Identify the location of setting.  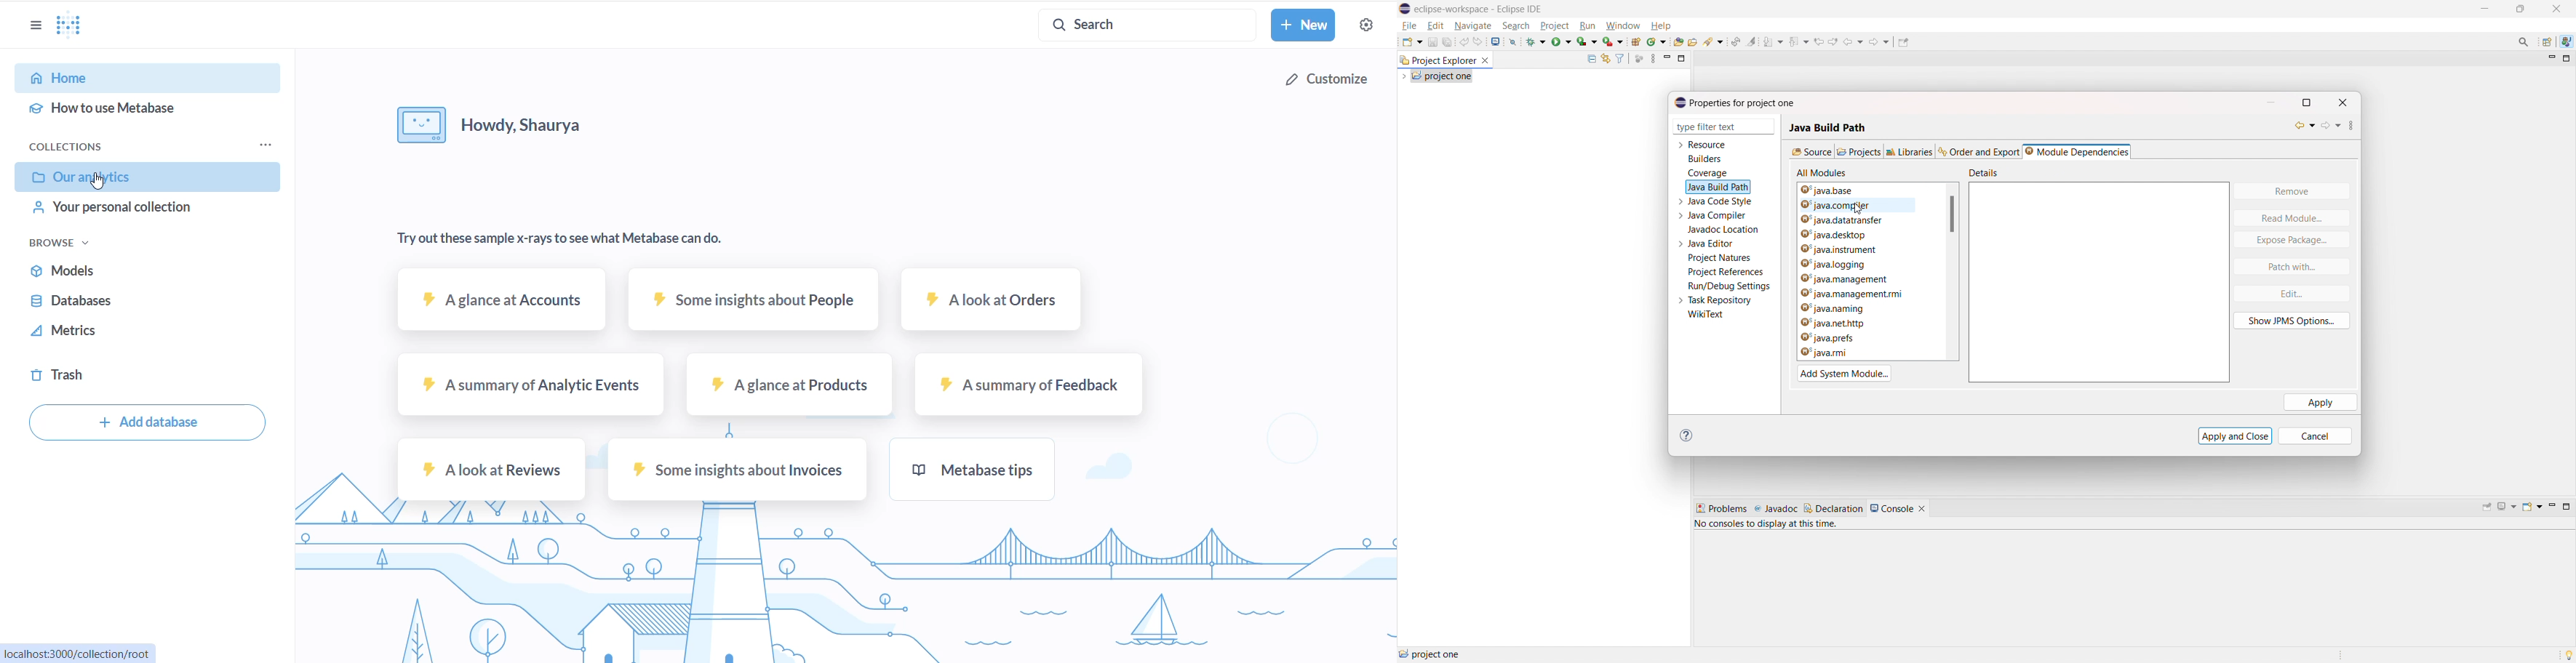
(1368, 28).